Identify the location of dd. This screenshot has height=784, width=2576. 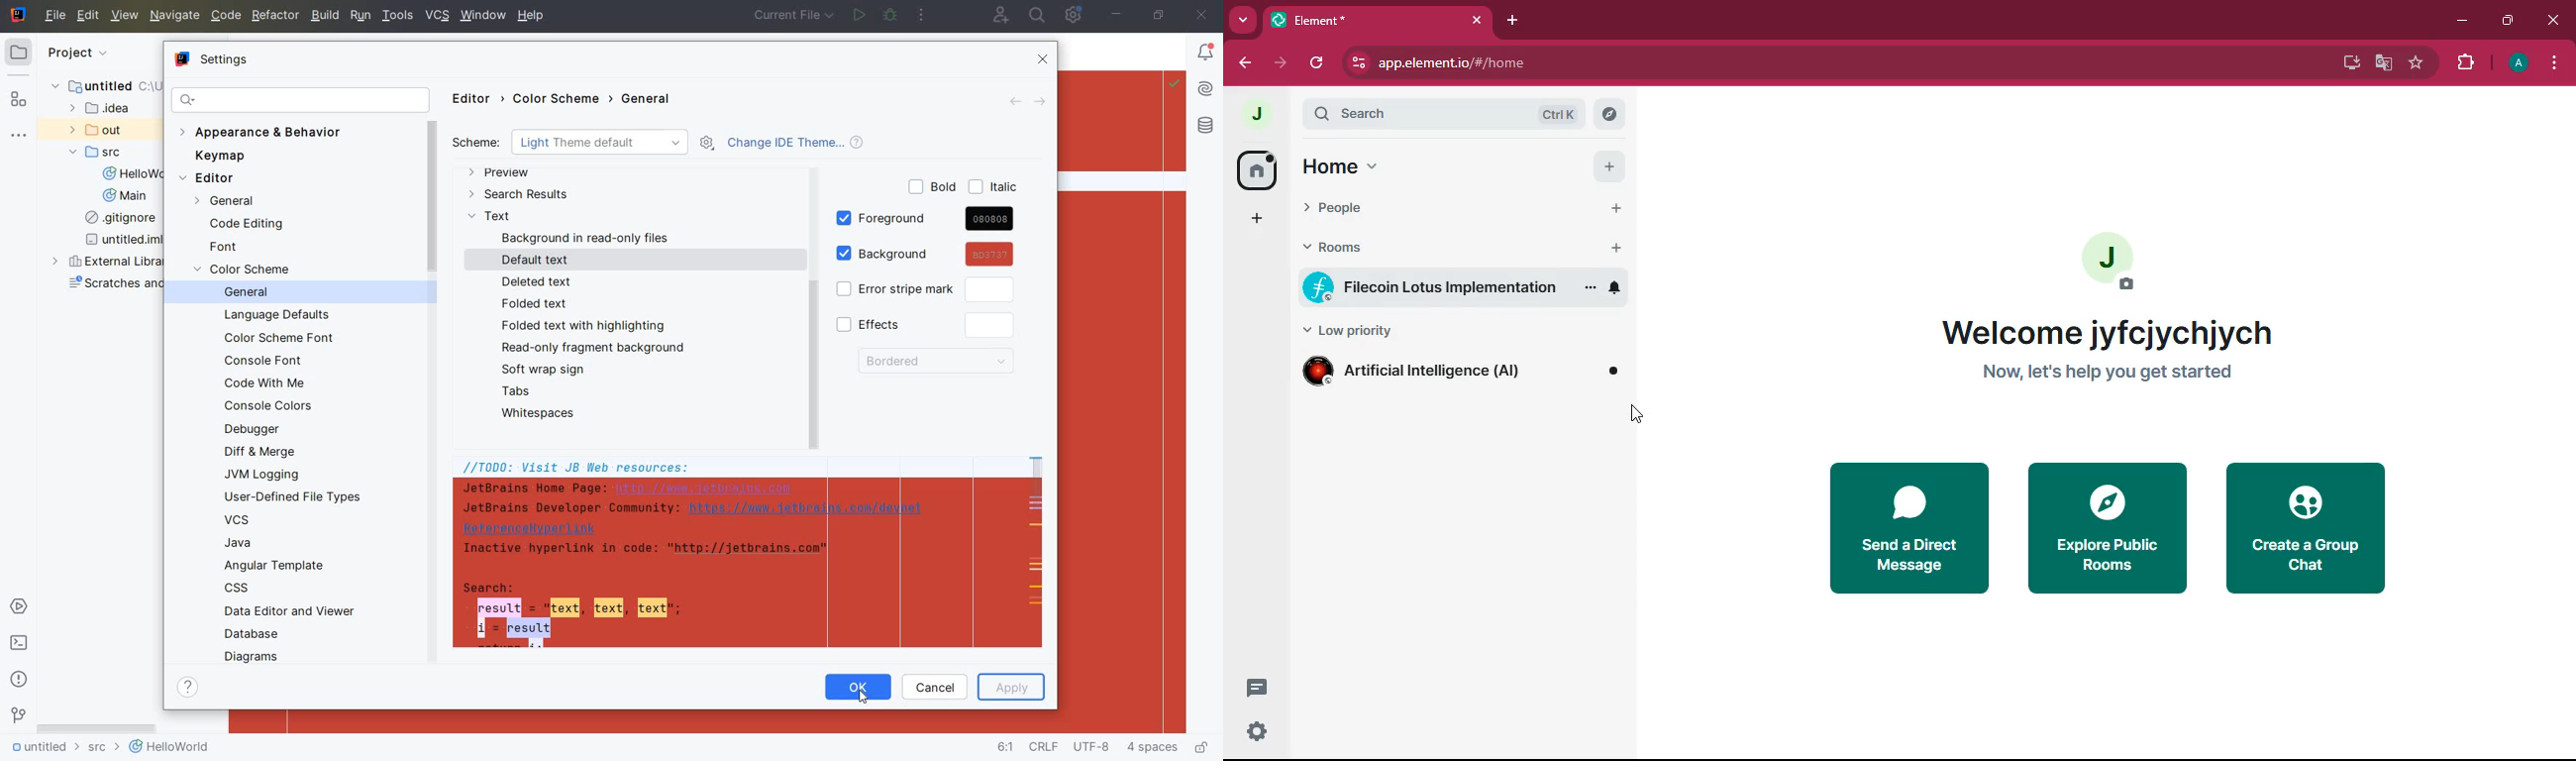
(1255, 222).